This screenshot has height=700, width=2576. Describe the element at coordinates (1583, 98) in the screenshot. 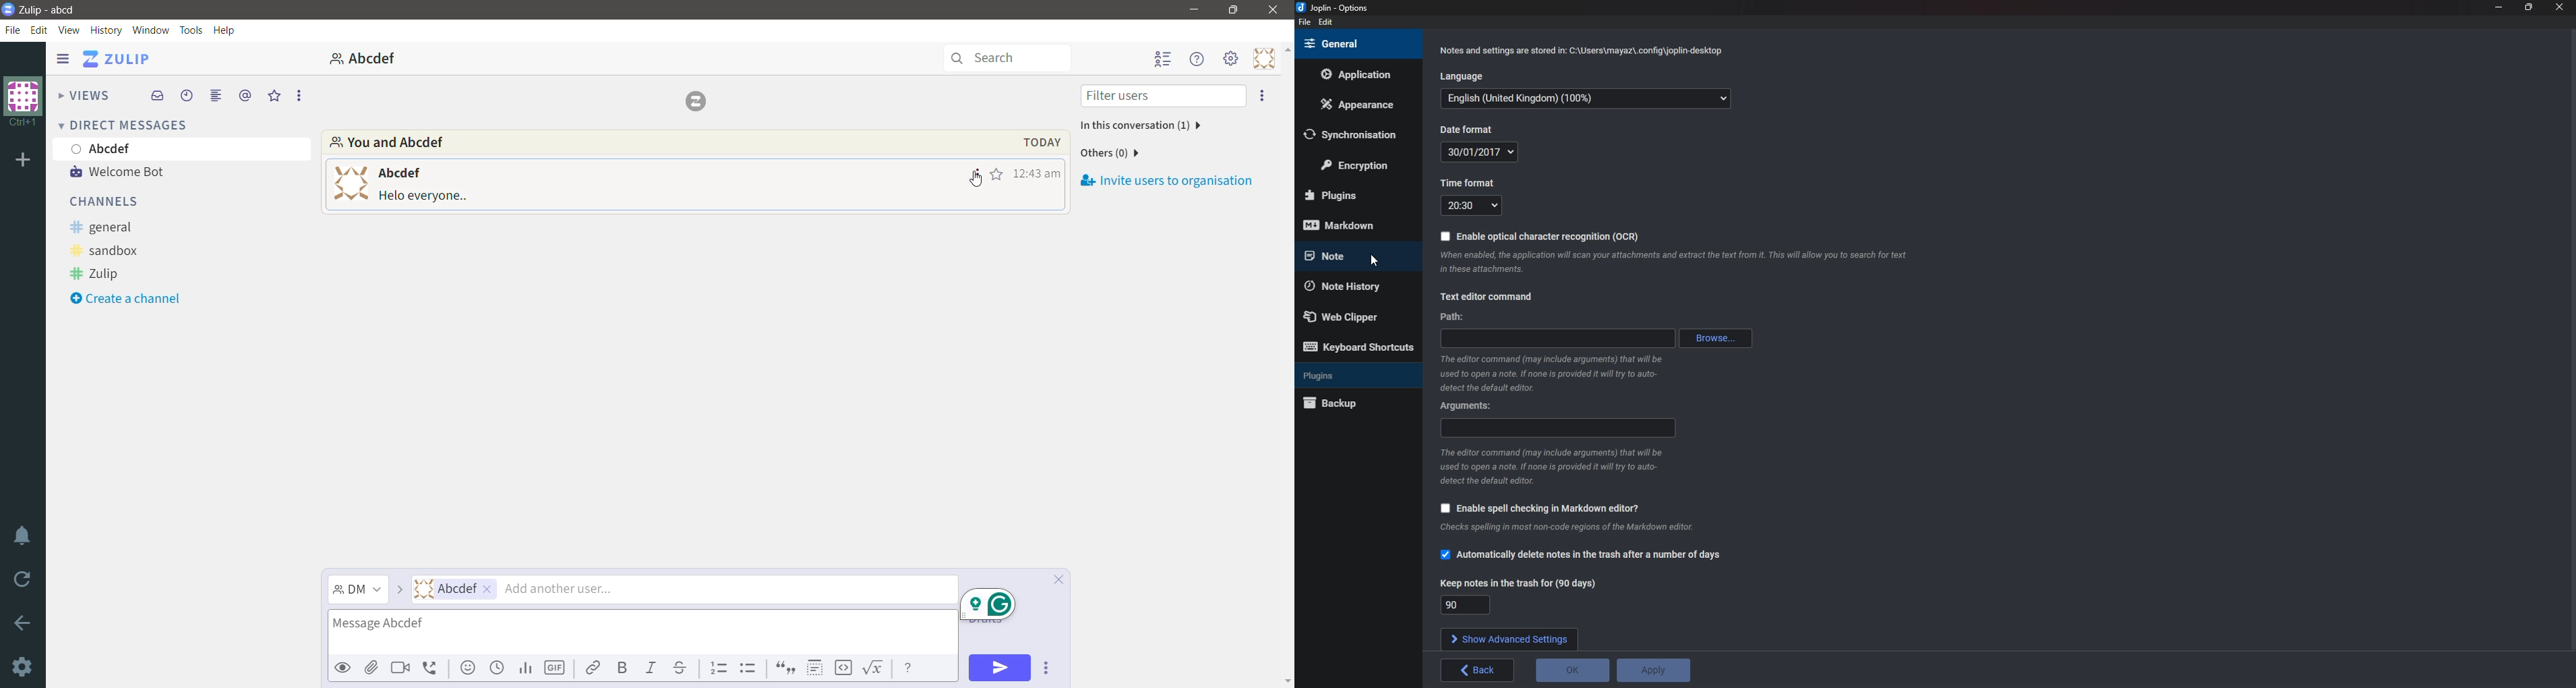

I see `English (United Kingdon) (100%)` at that location.